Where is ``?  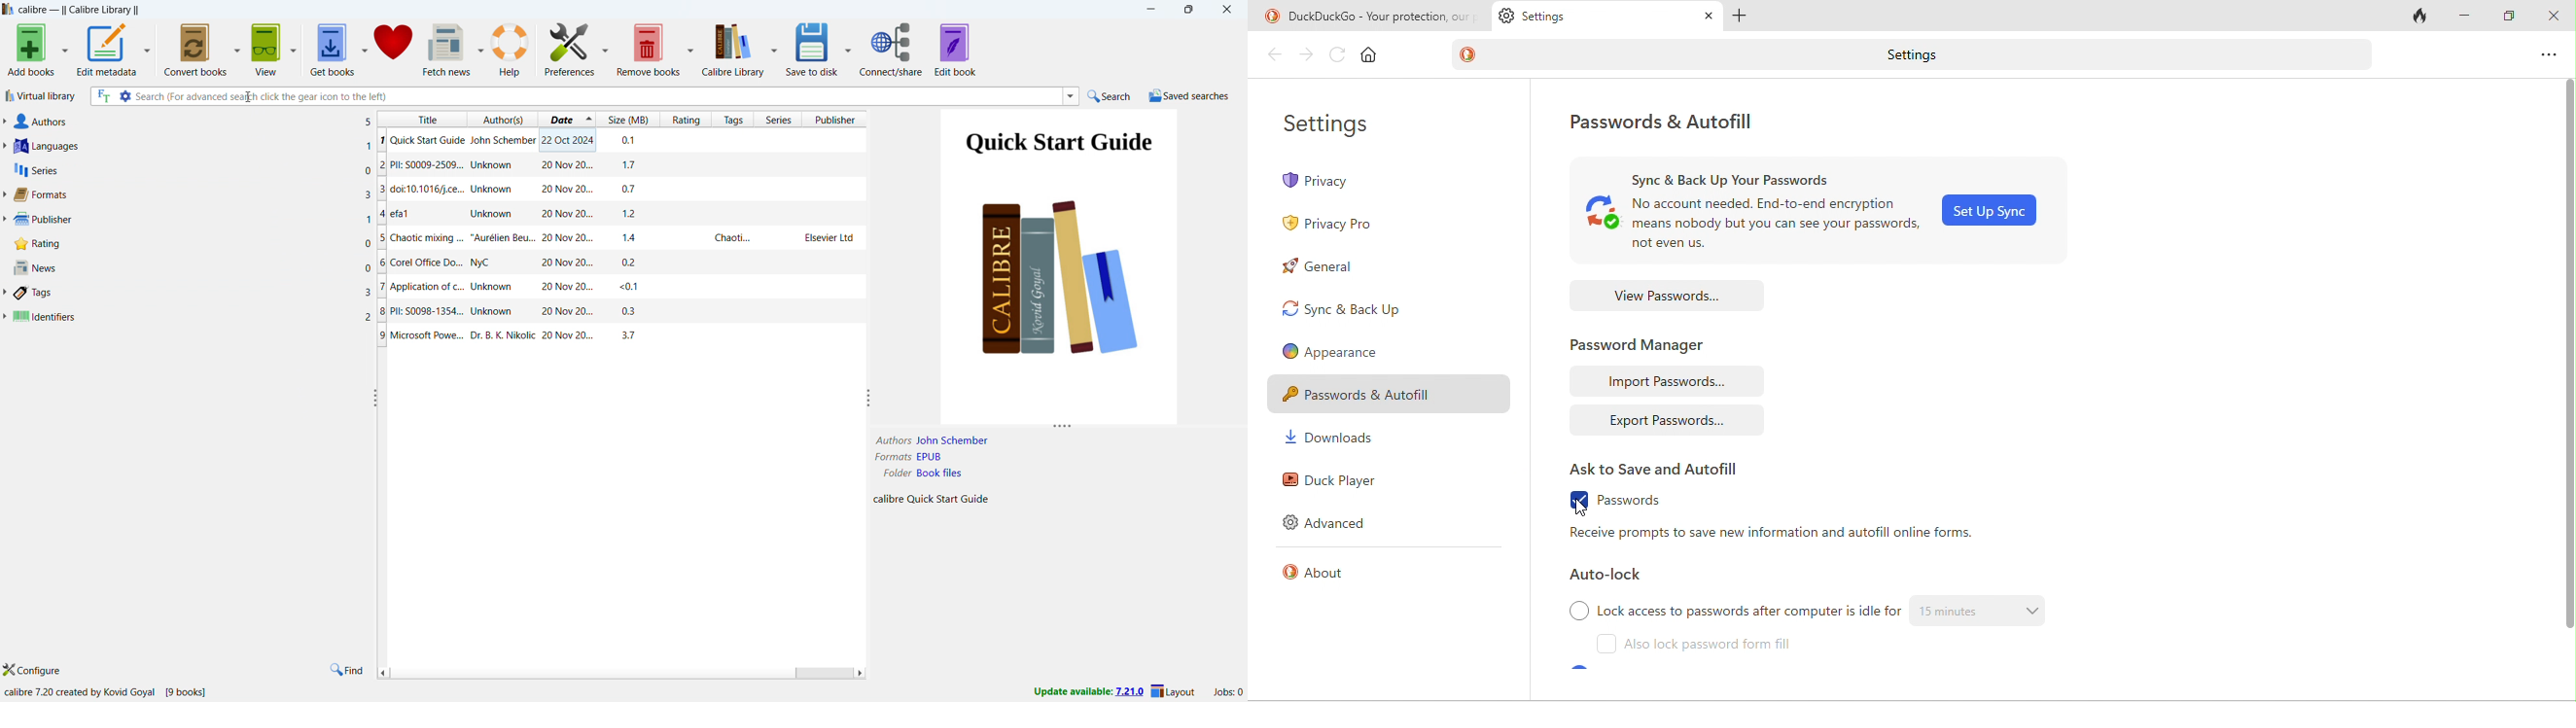  is located at coordinates (395, 48).